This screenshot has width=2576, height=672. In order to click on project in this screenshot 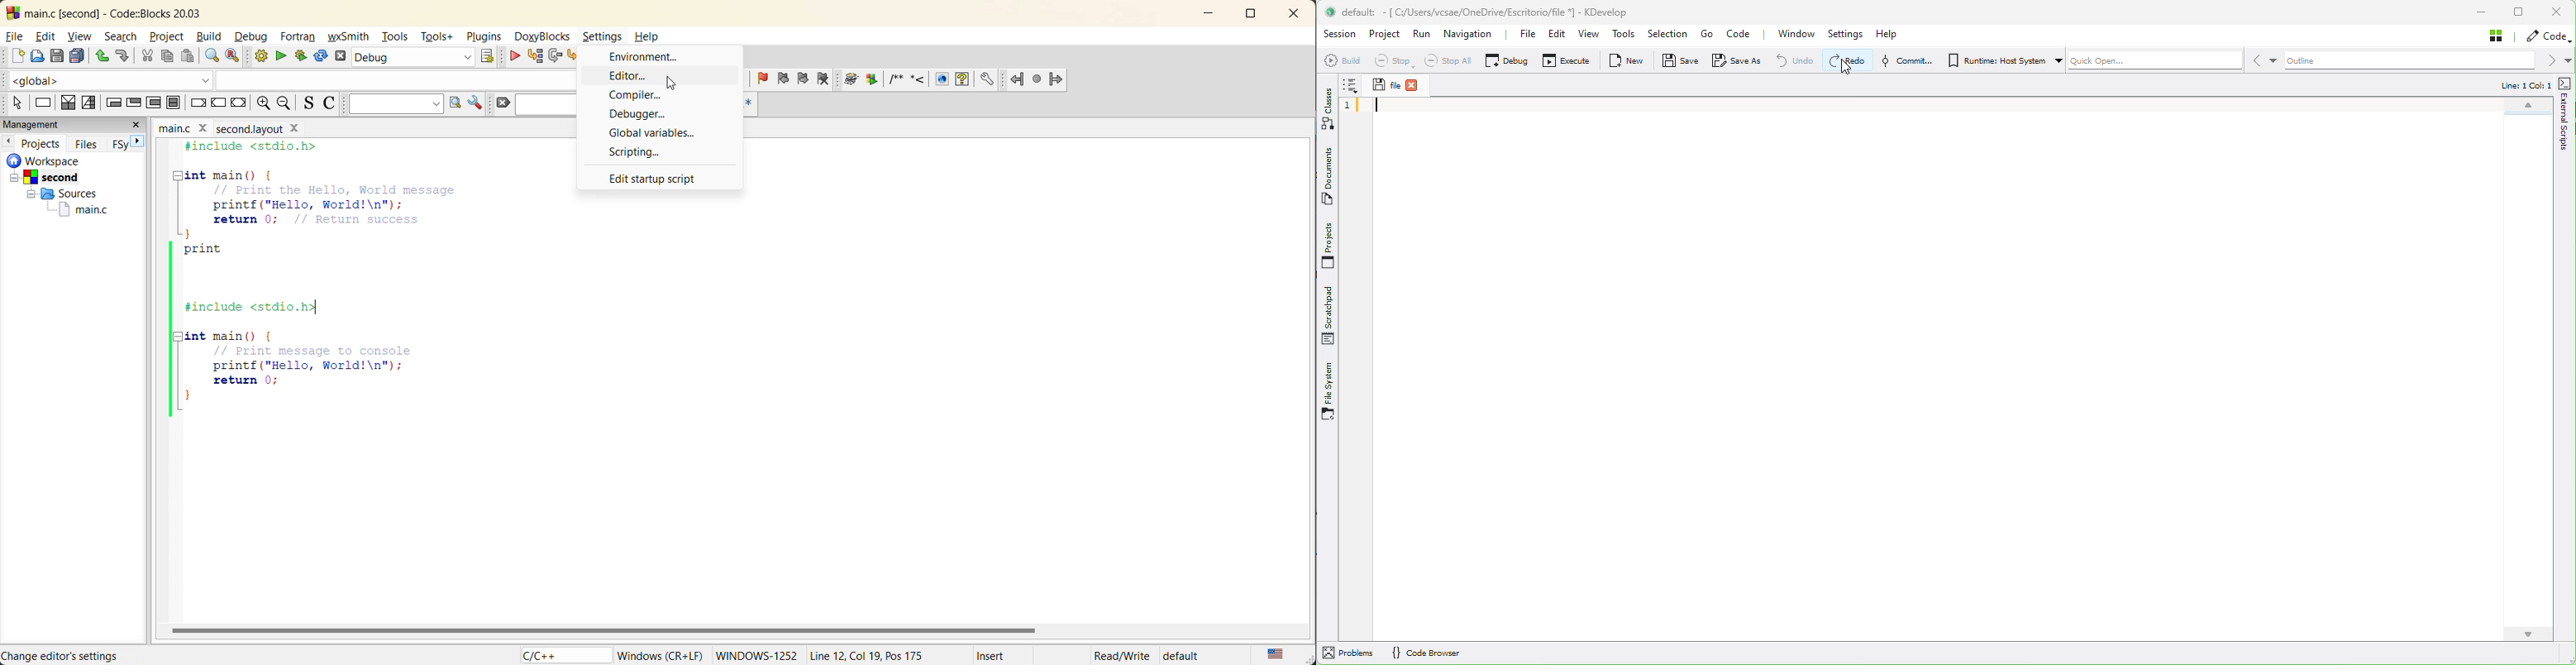, I will do `click(169, 37)`.